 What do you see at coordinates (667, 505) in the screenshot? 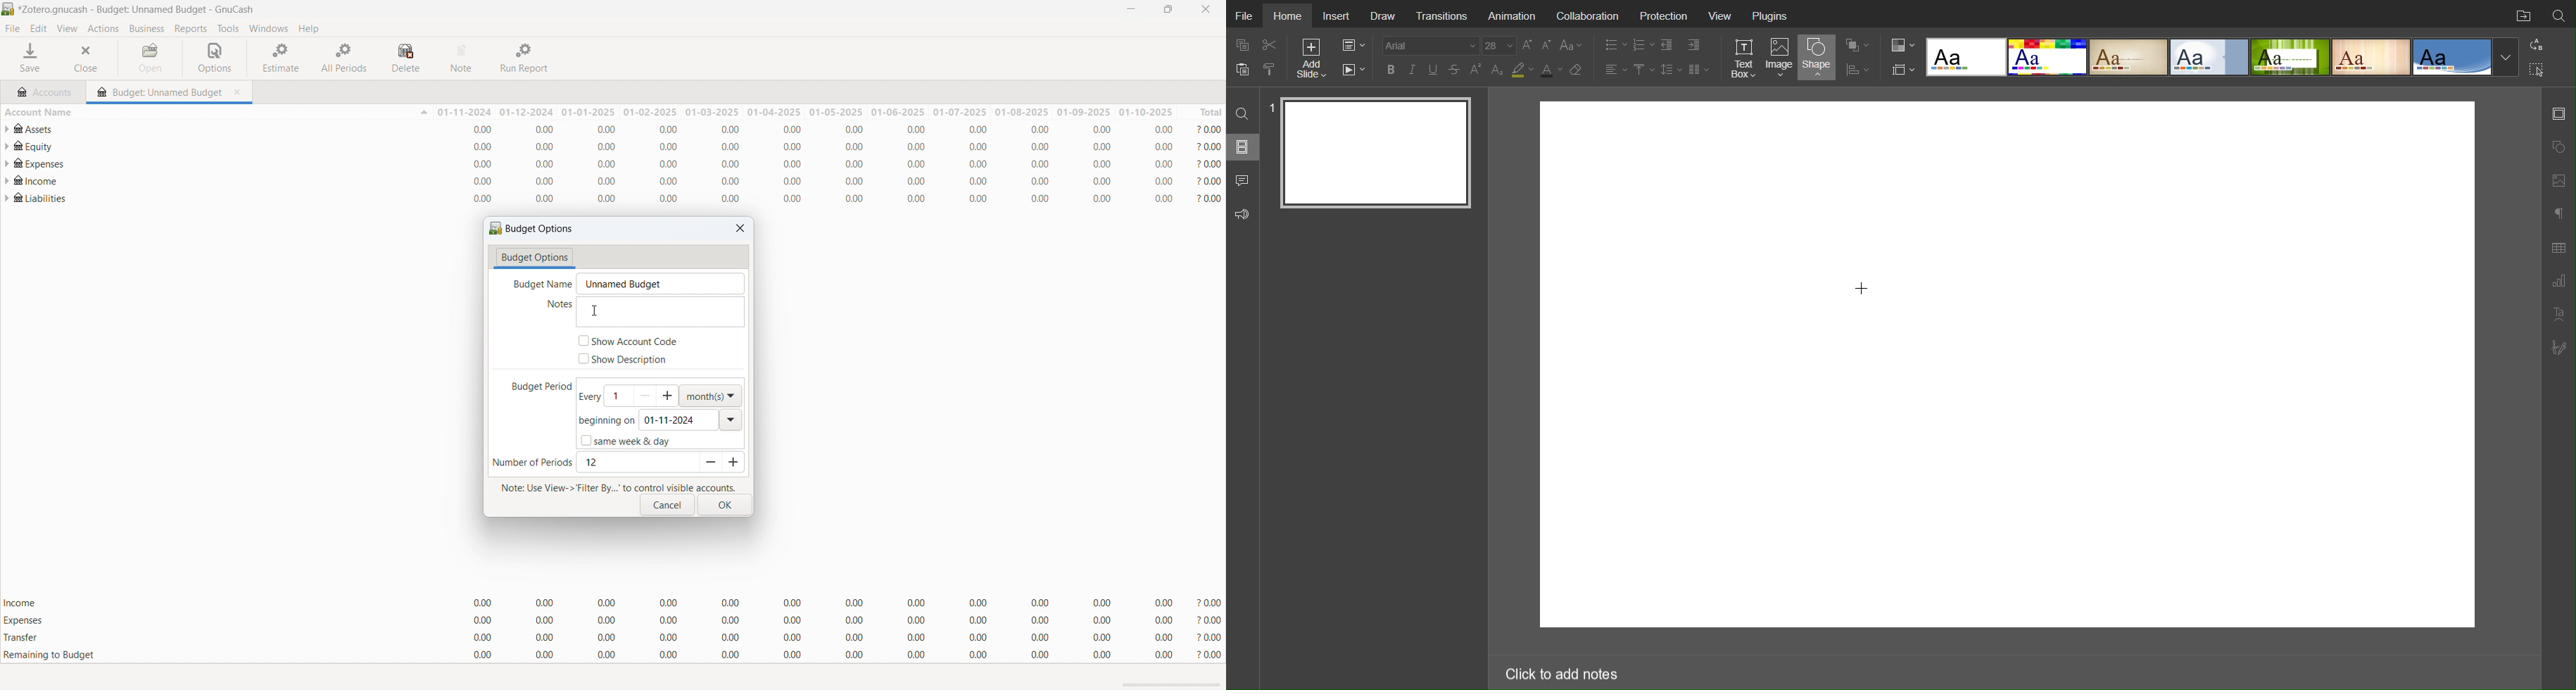
I see `cancel` at bounding box center [667, 505].